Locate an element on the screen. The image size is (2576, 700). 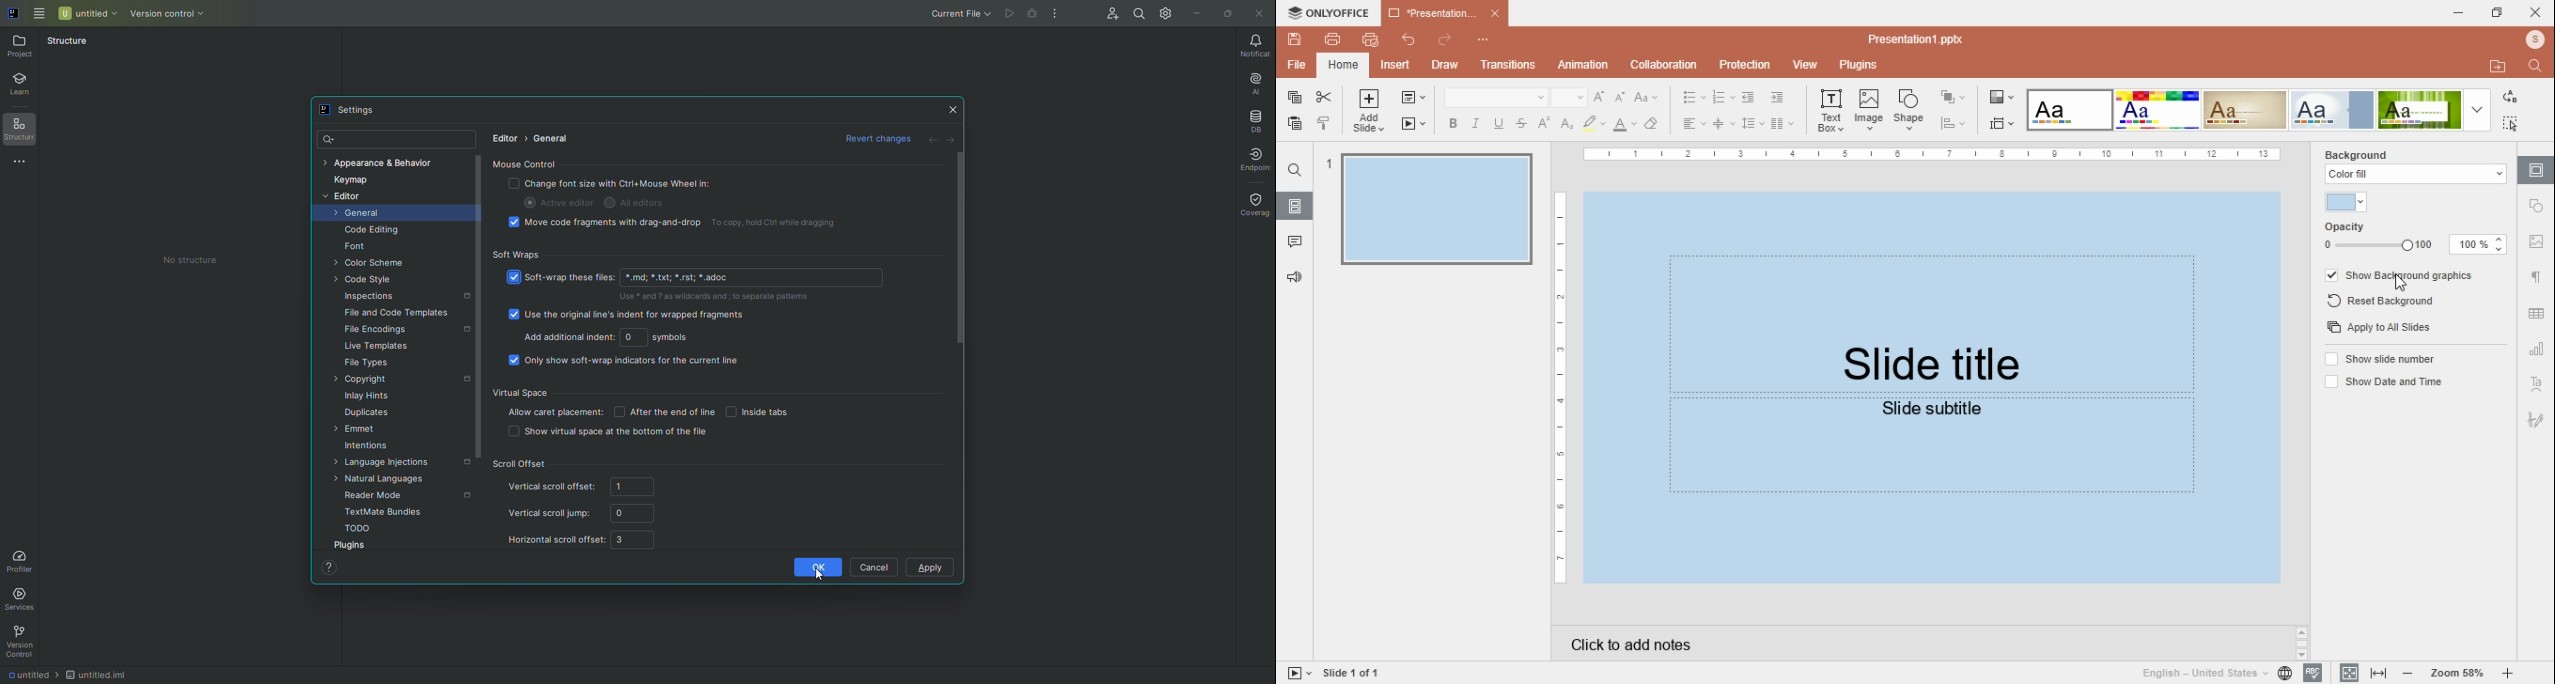
shape is located at coordinates (1909, 111).